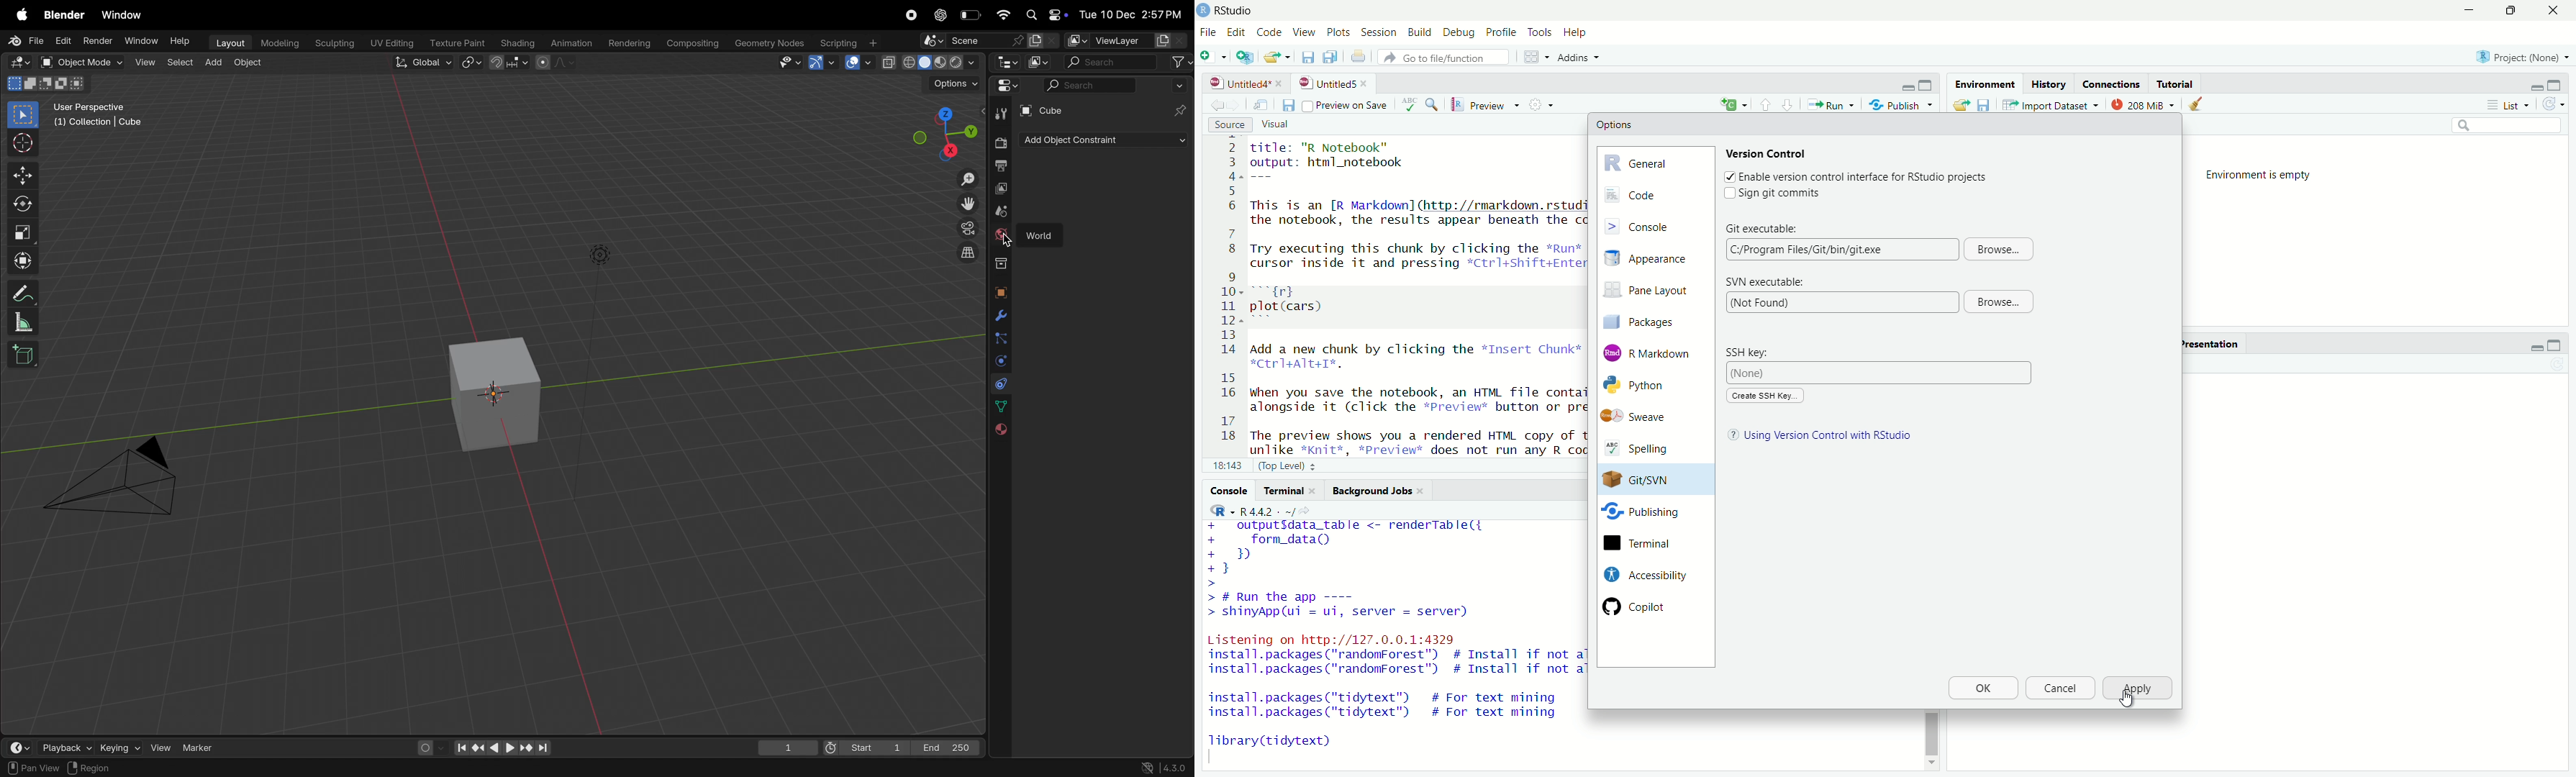 The width and height of the screenshot is (2576, 784). Describe the element at coordinates (1000, 143) in the screenshot. I see `render` at that location.